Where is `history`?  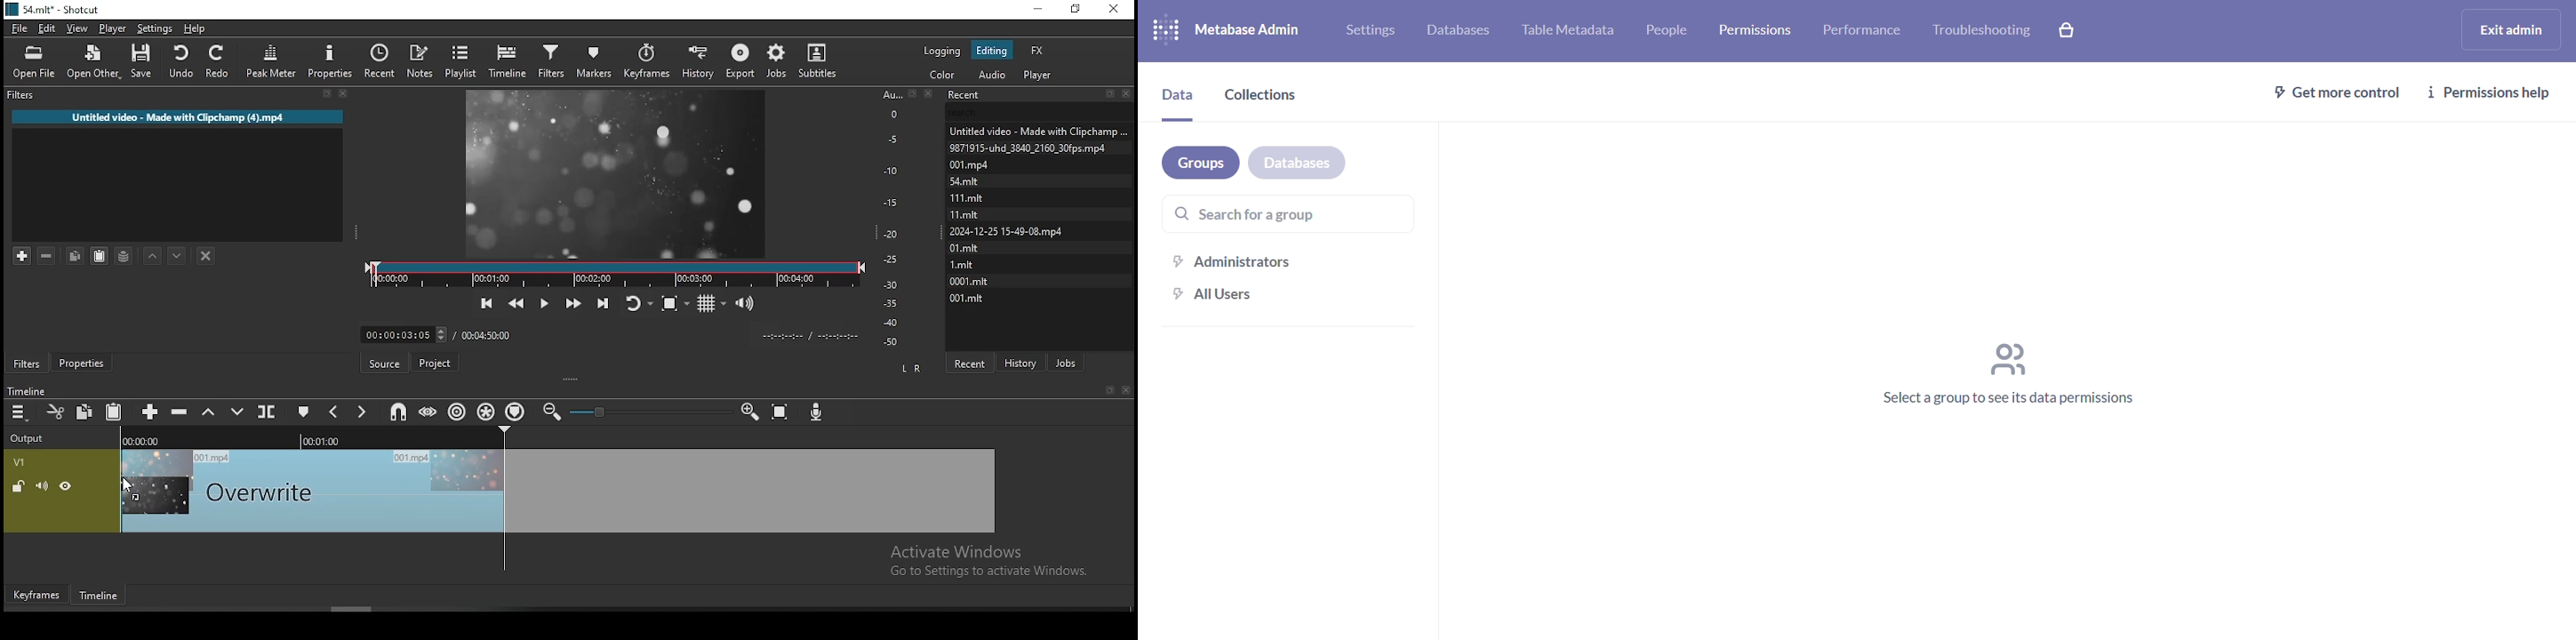 history is located at coordinates (1023, 360).